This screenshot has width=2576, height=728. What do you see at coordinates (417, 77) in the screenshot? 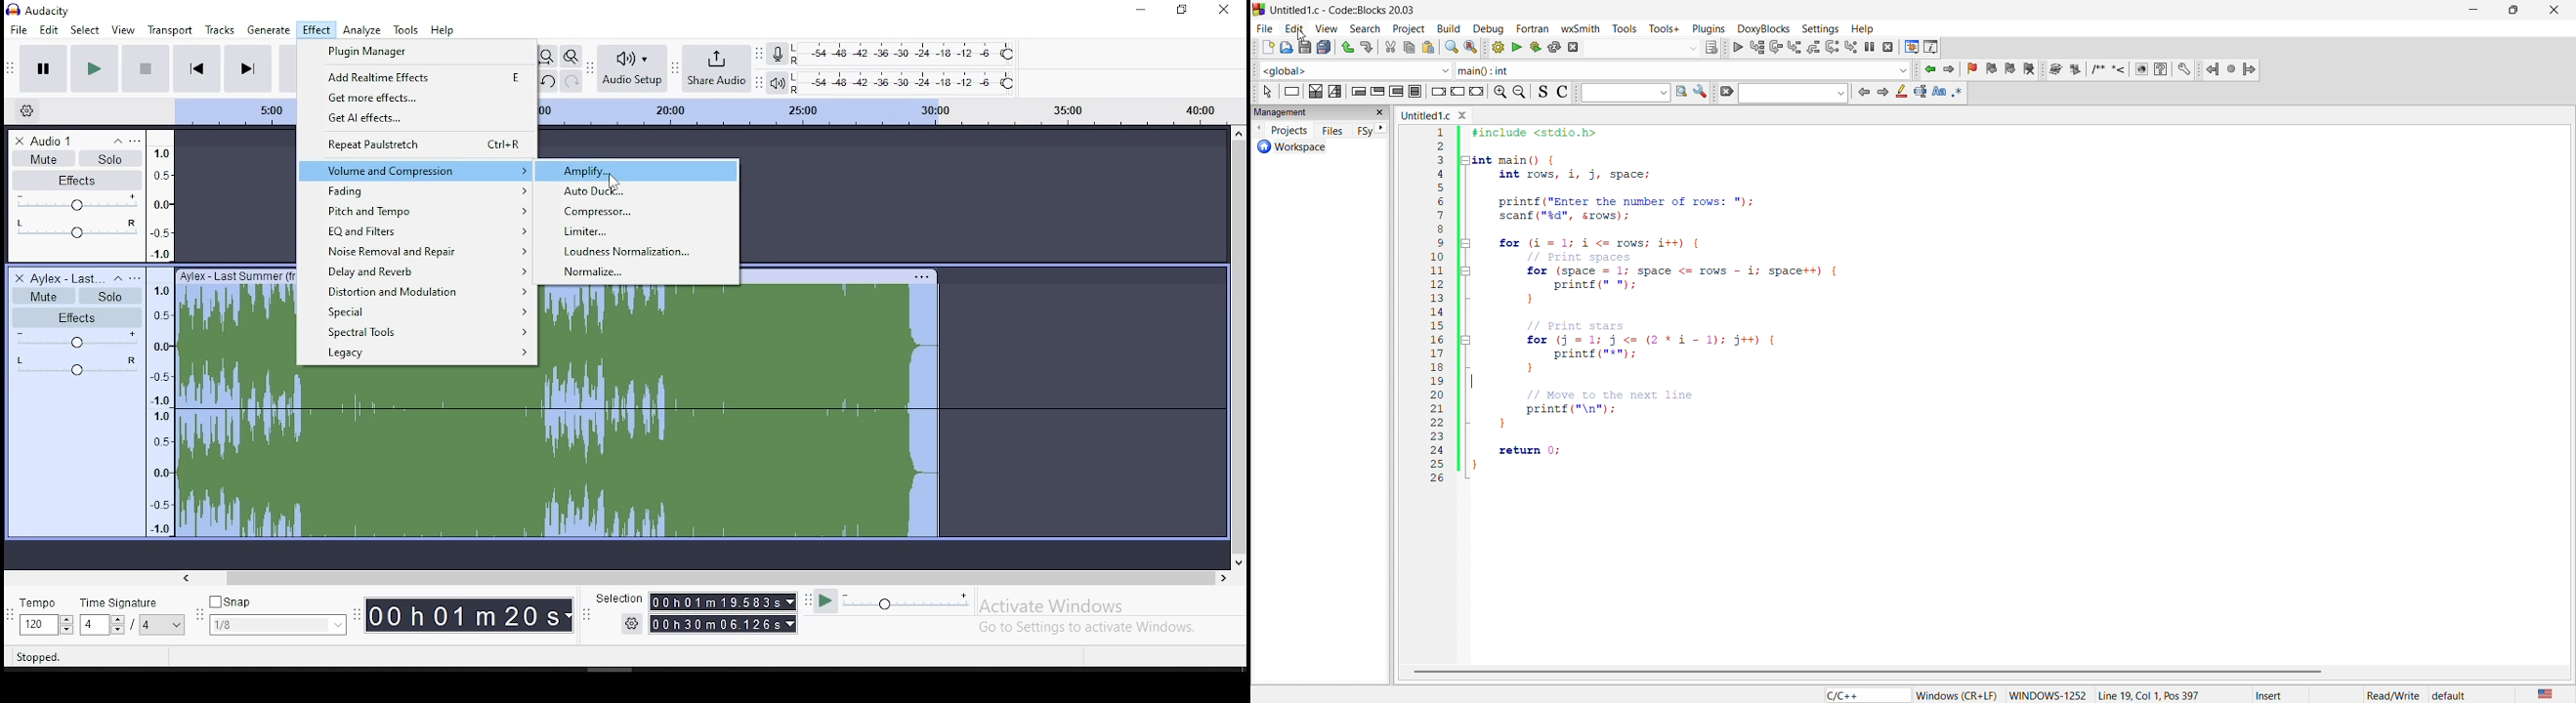
I see `add realtime` at bounding box center [417, 77].